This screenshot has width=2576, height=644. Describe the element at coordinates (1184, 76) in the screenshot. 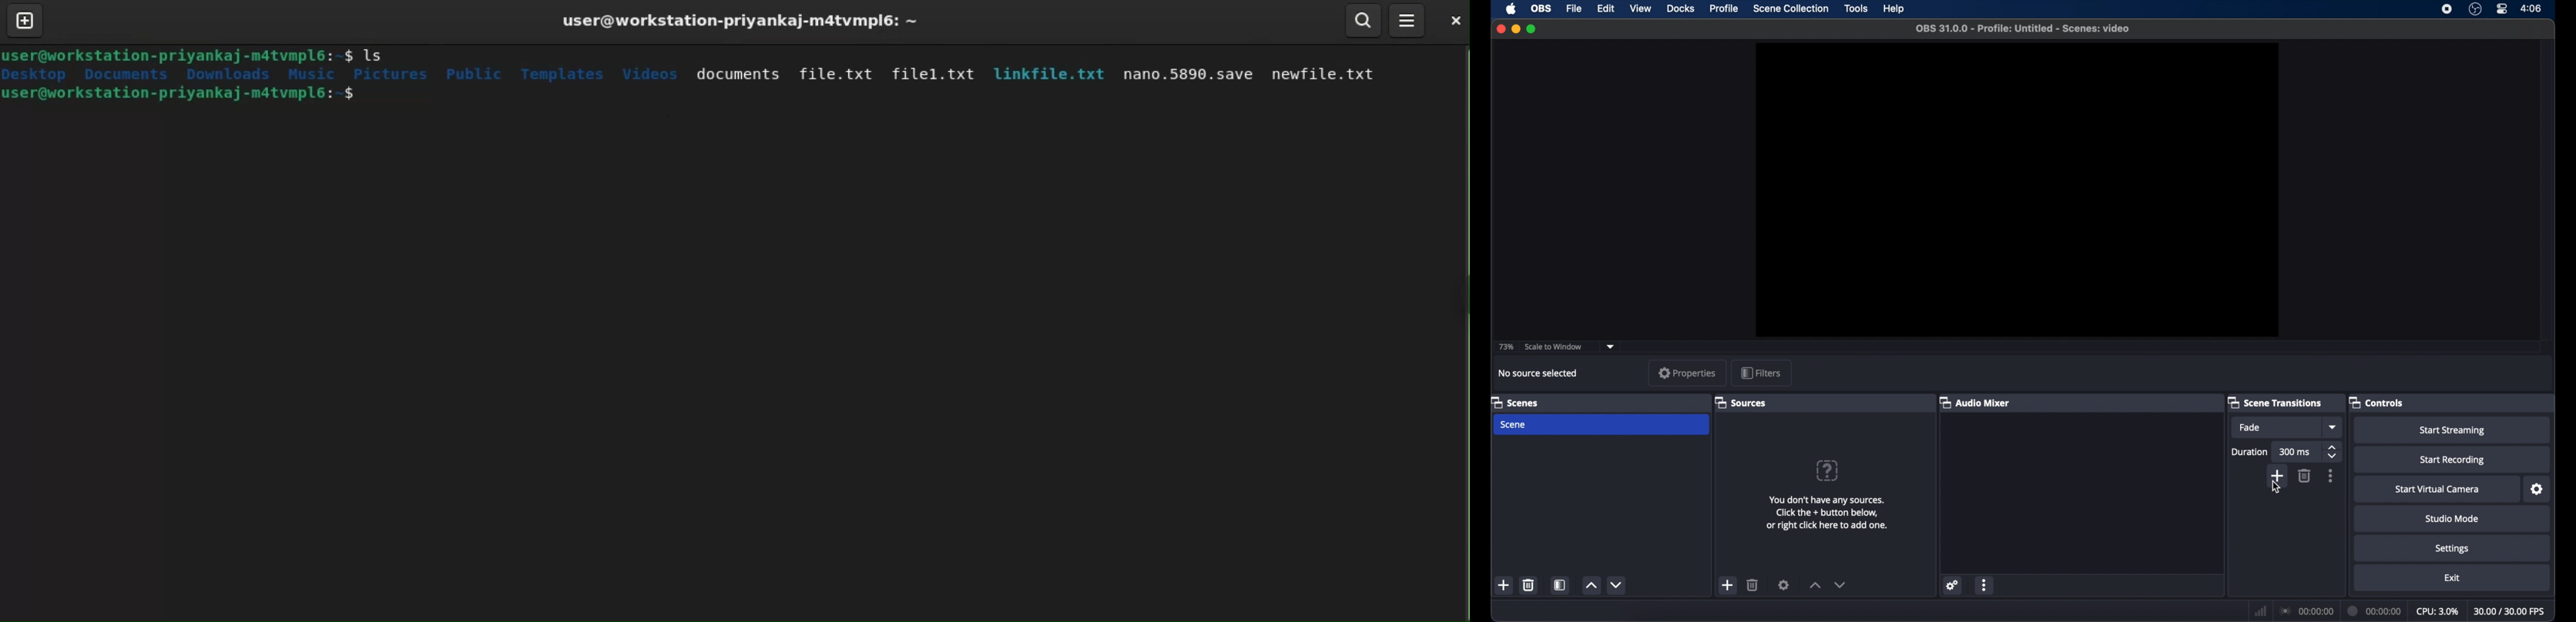

I see `nano.5890.save` at that location.